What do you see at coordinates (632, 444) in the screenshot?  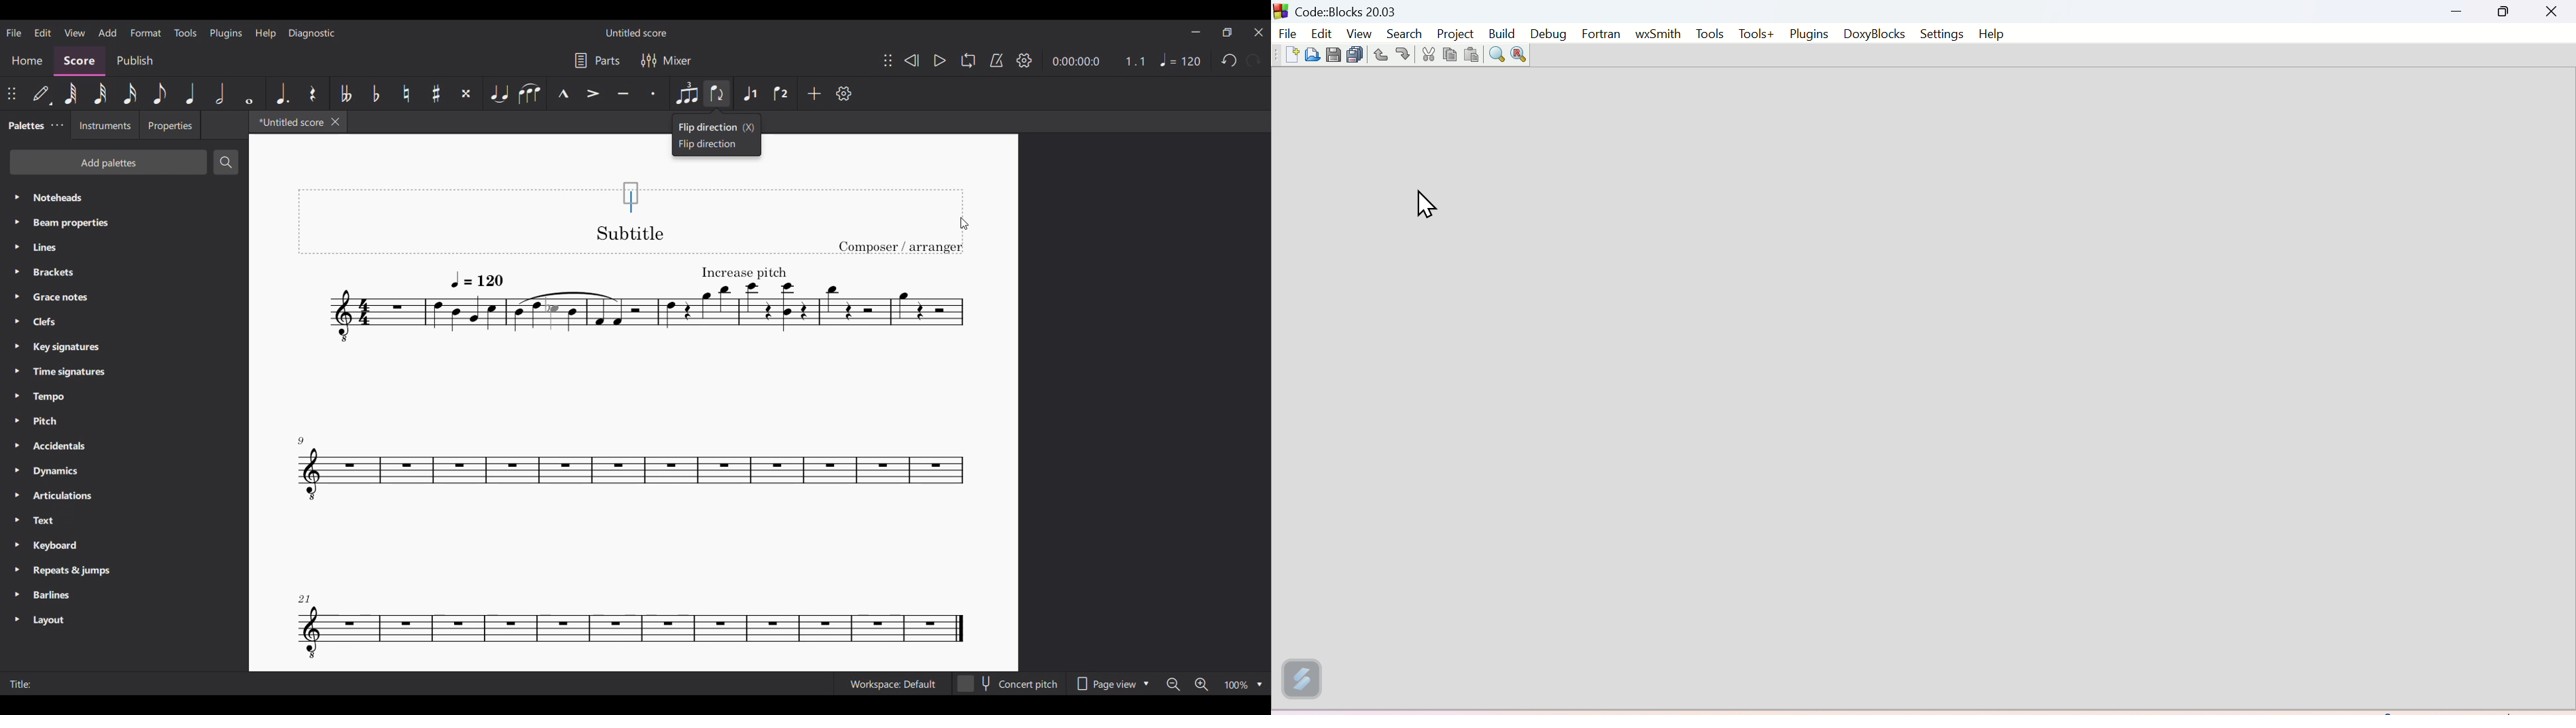 I see `Current score` at bounding box center [632, 444].